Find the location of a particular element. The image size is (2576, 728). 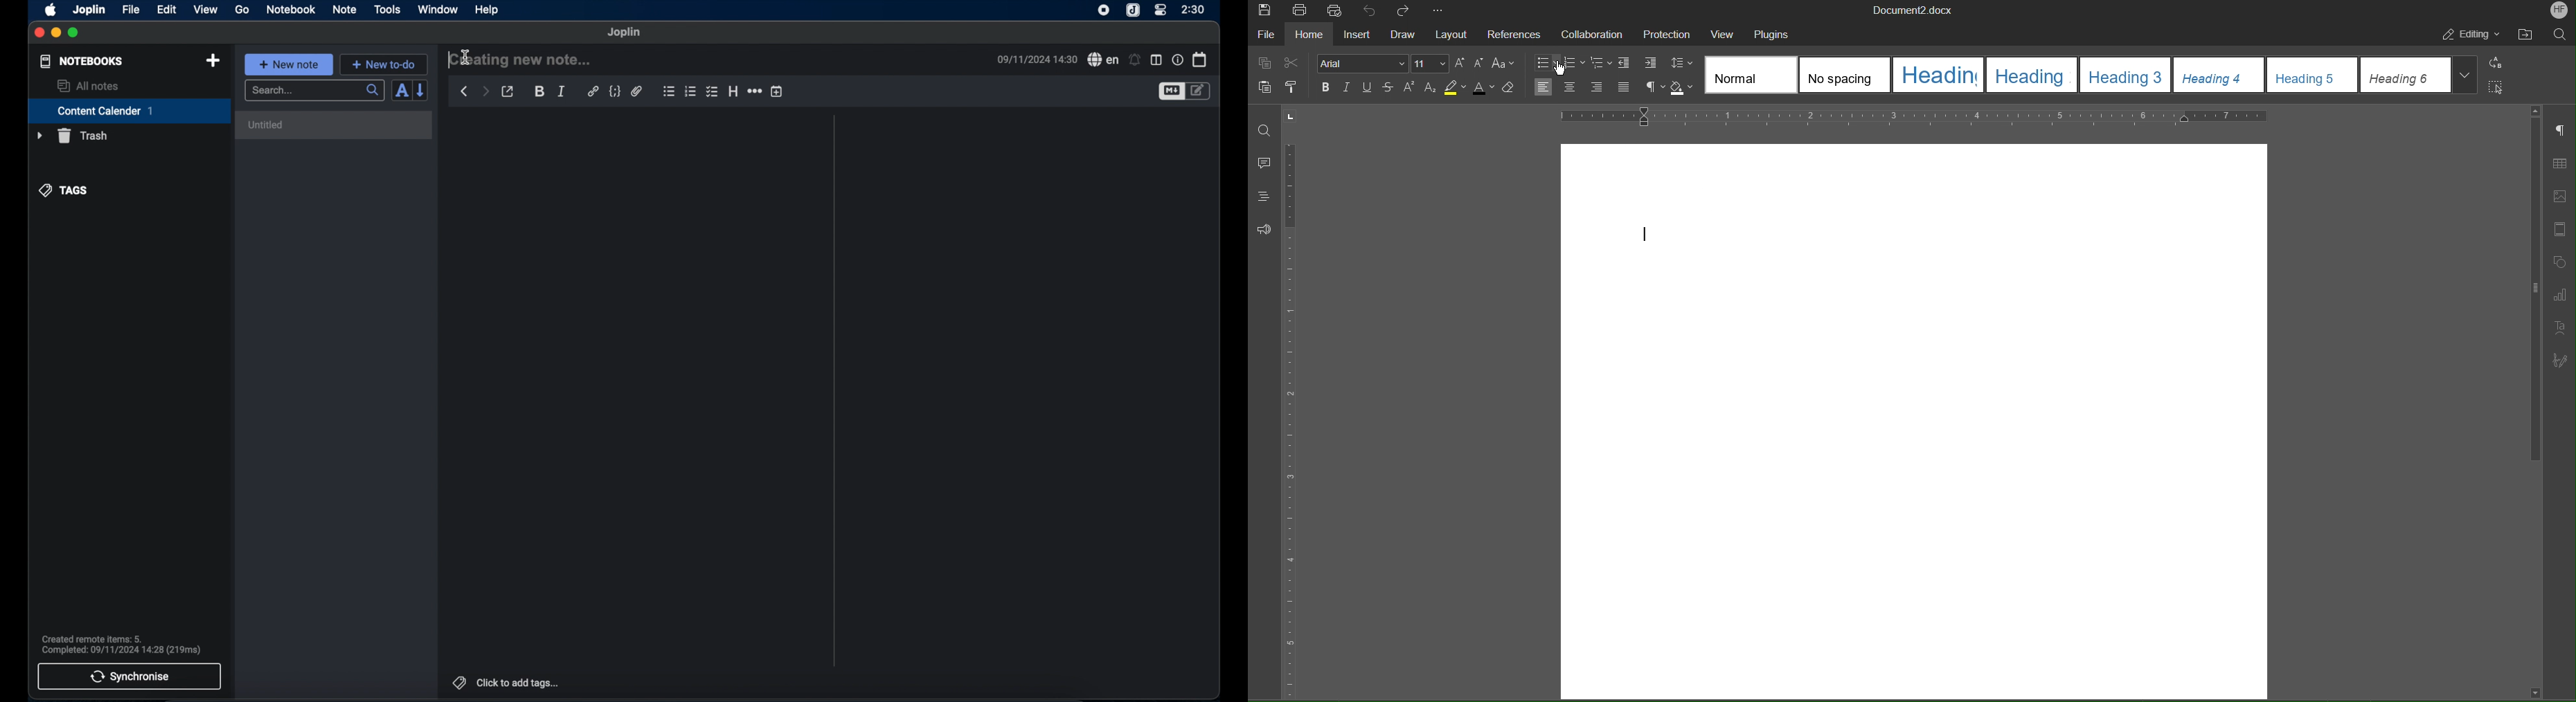

maximize is located at coordinates (74, 33).